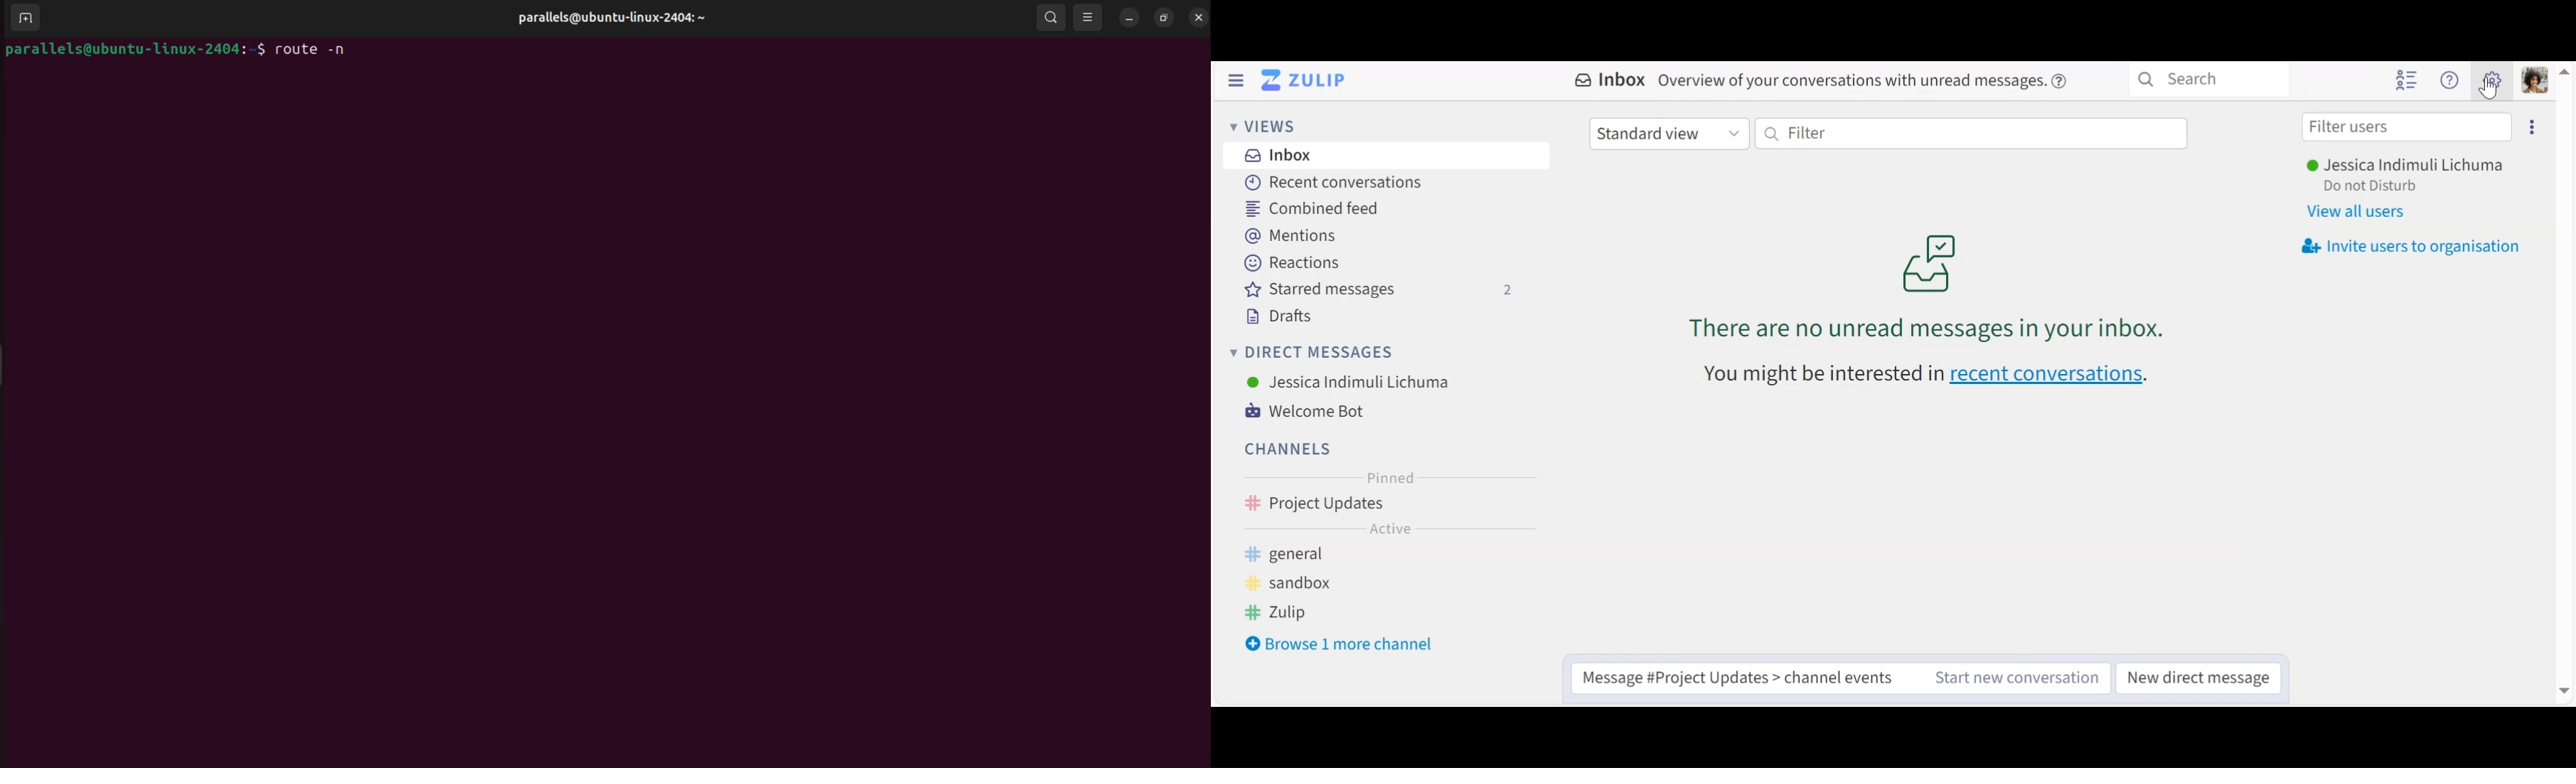  Describe the element at coordinates (1384, 477) in the screenshot. I see `Pinned` at that location.